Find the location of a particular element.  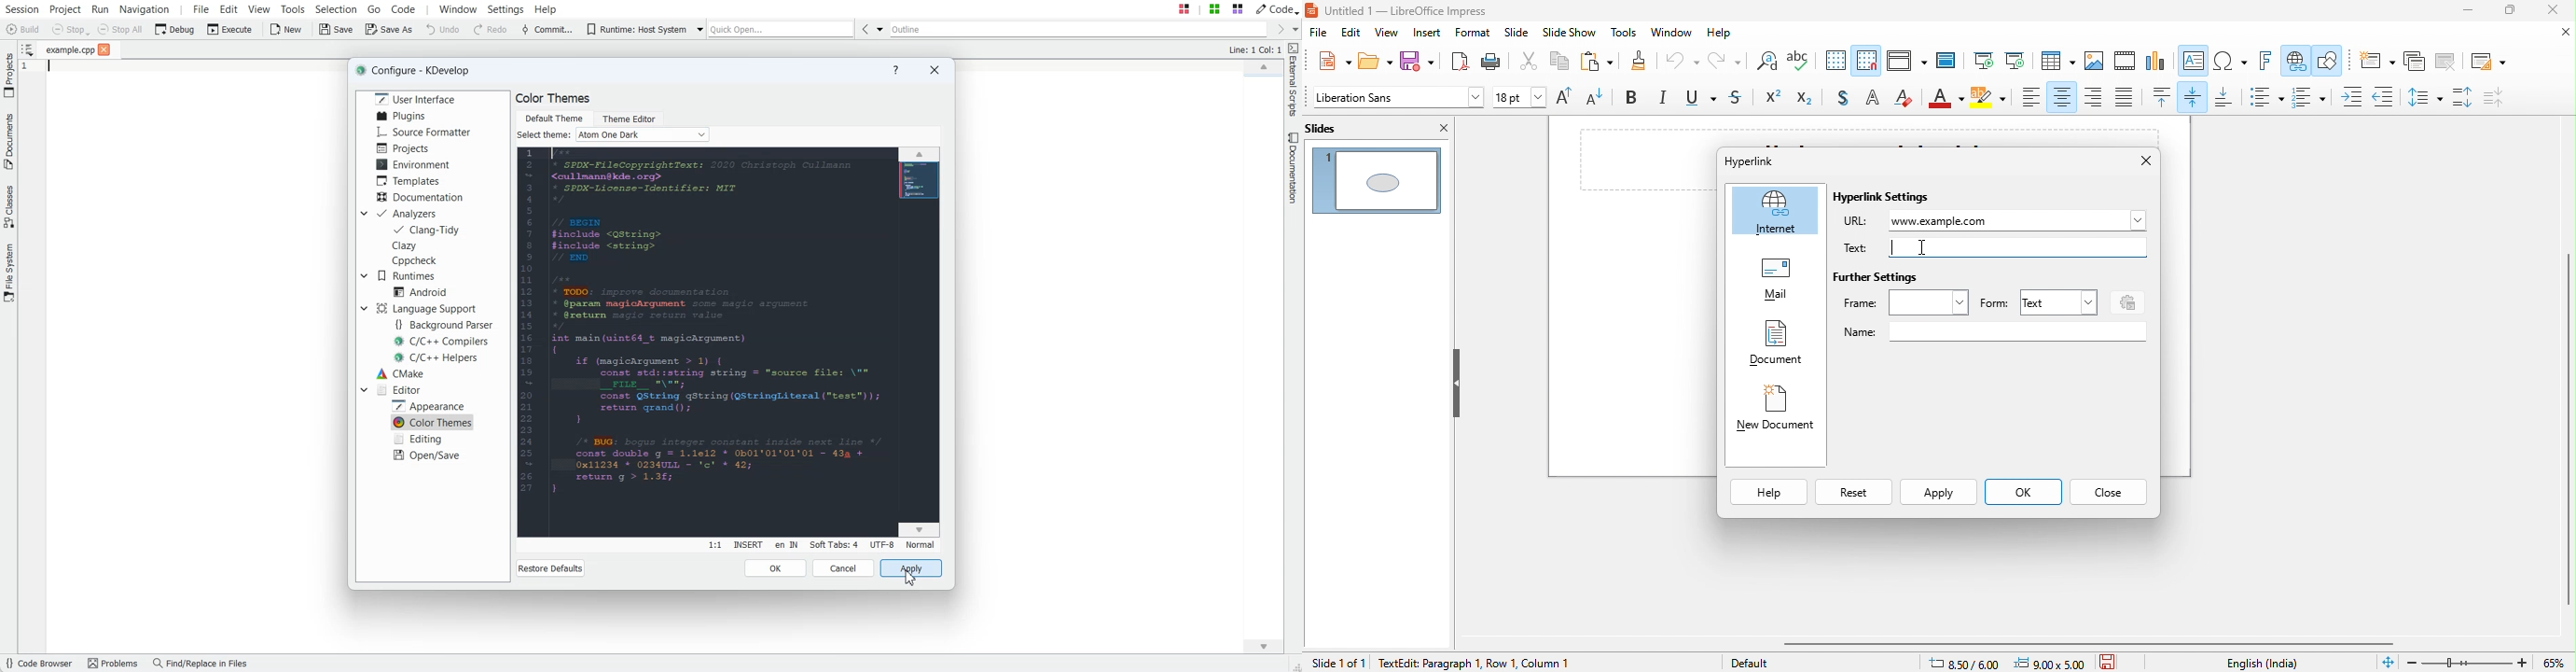

decrease indent is located at coordinates (2383, 94).